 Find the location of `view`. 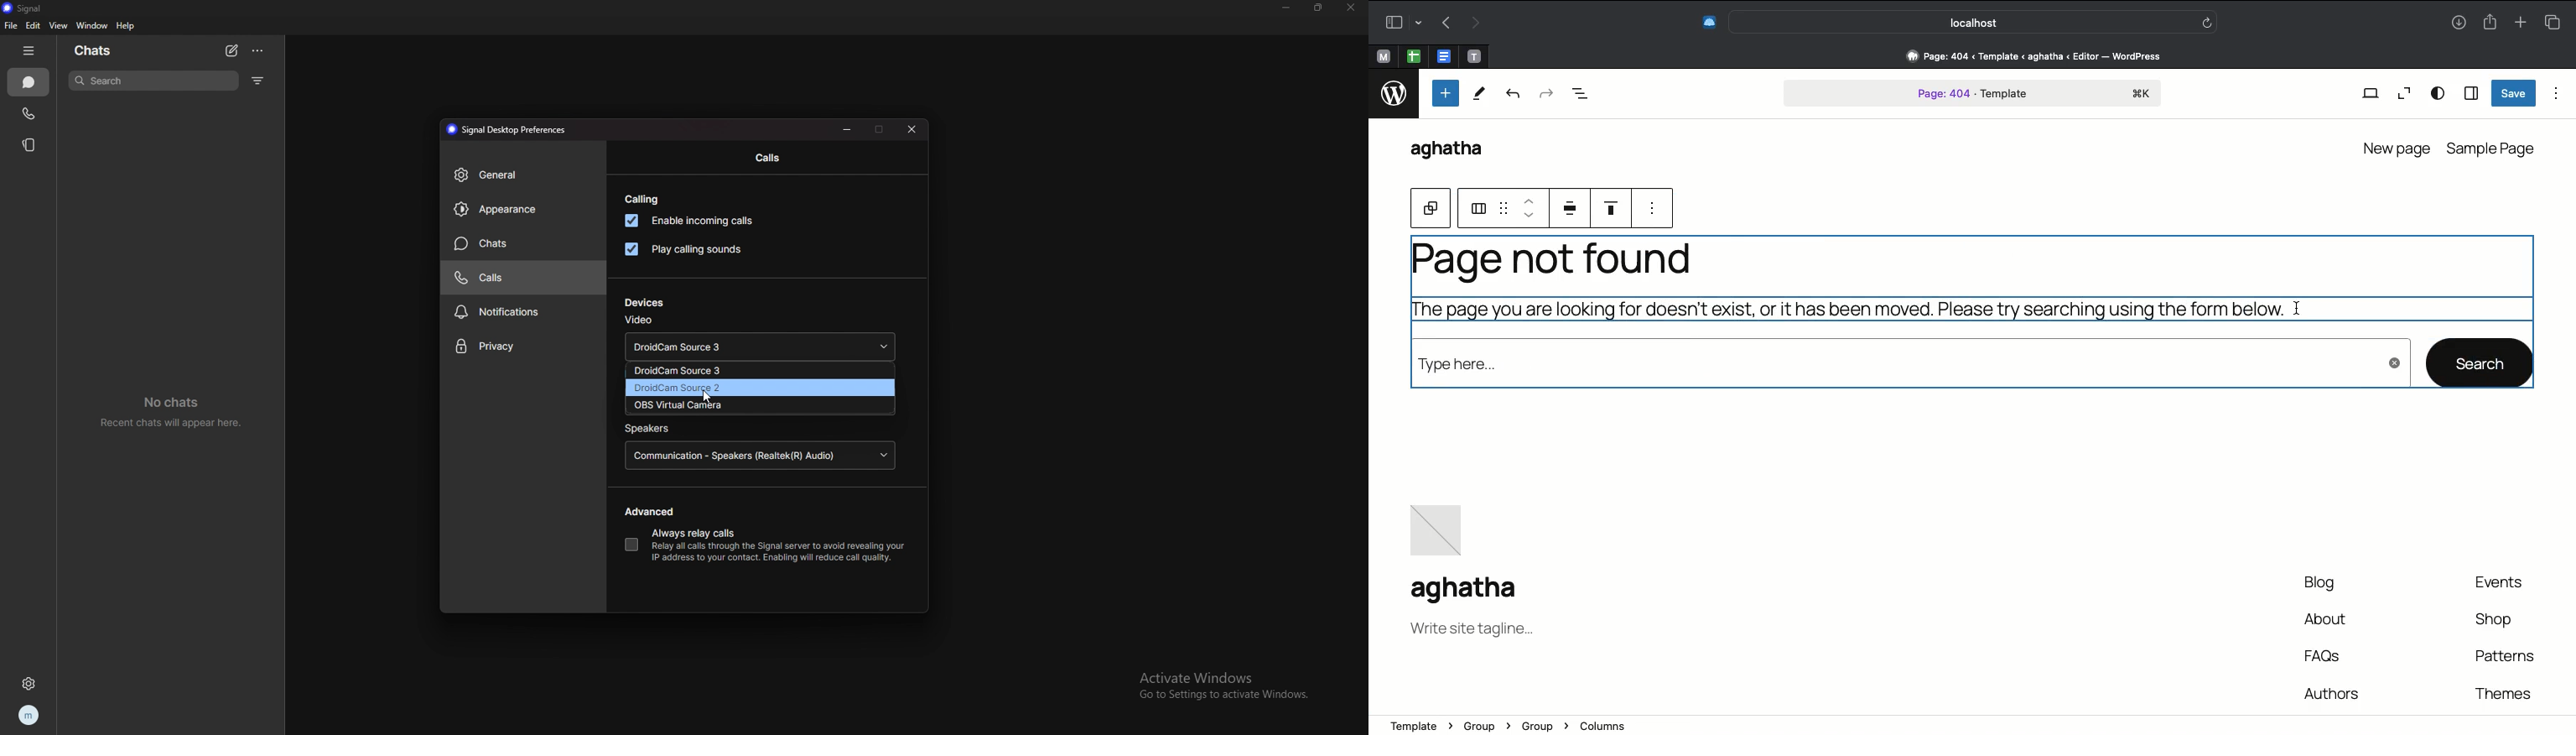

view is located at coordinates (58, 25).